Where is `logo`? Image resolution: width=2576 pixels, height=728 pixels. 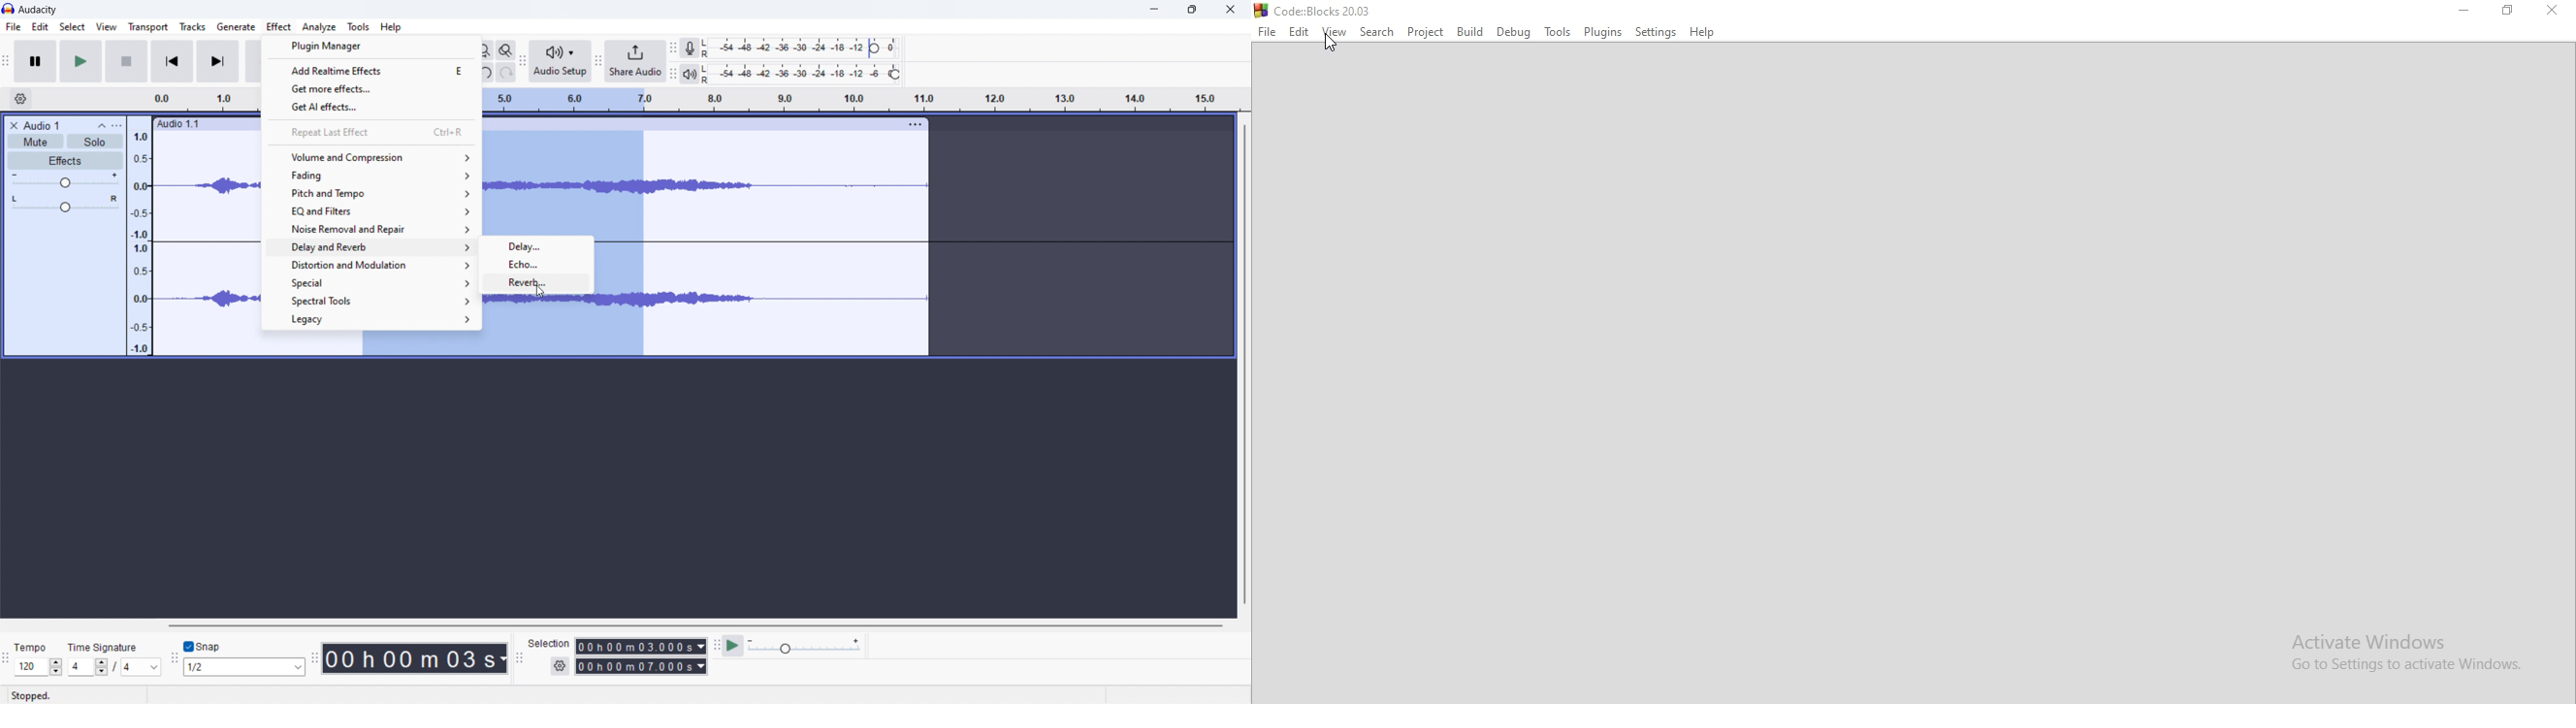
logo is located at coordinates (1322, 10).